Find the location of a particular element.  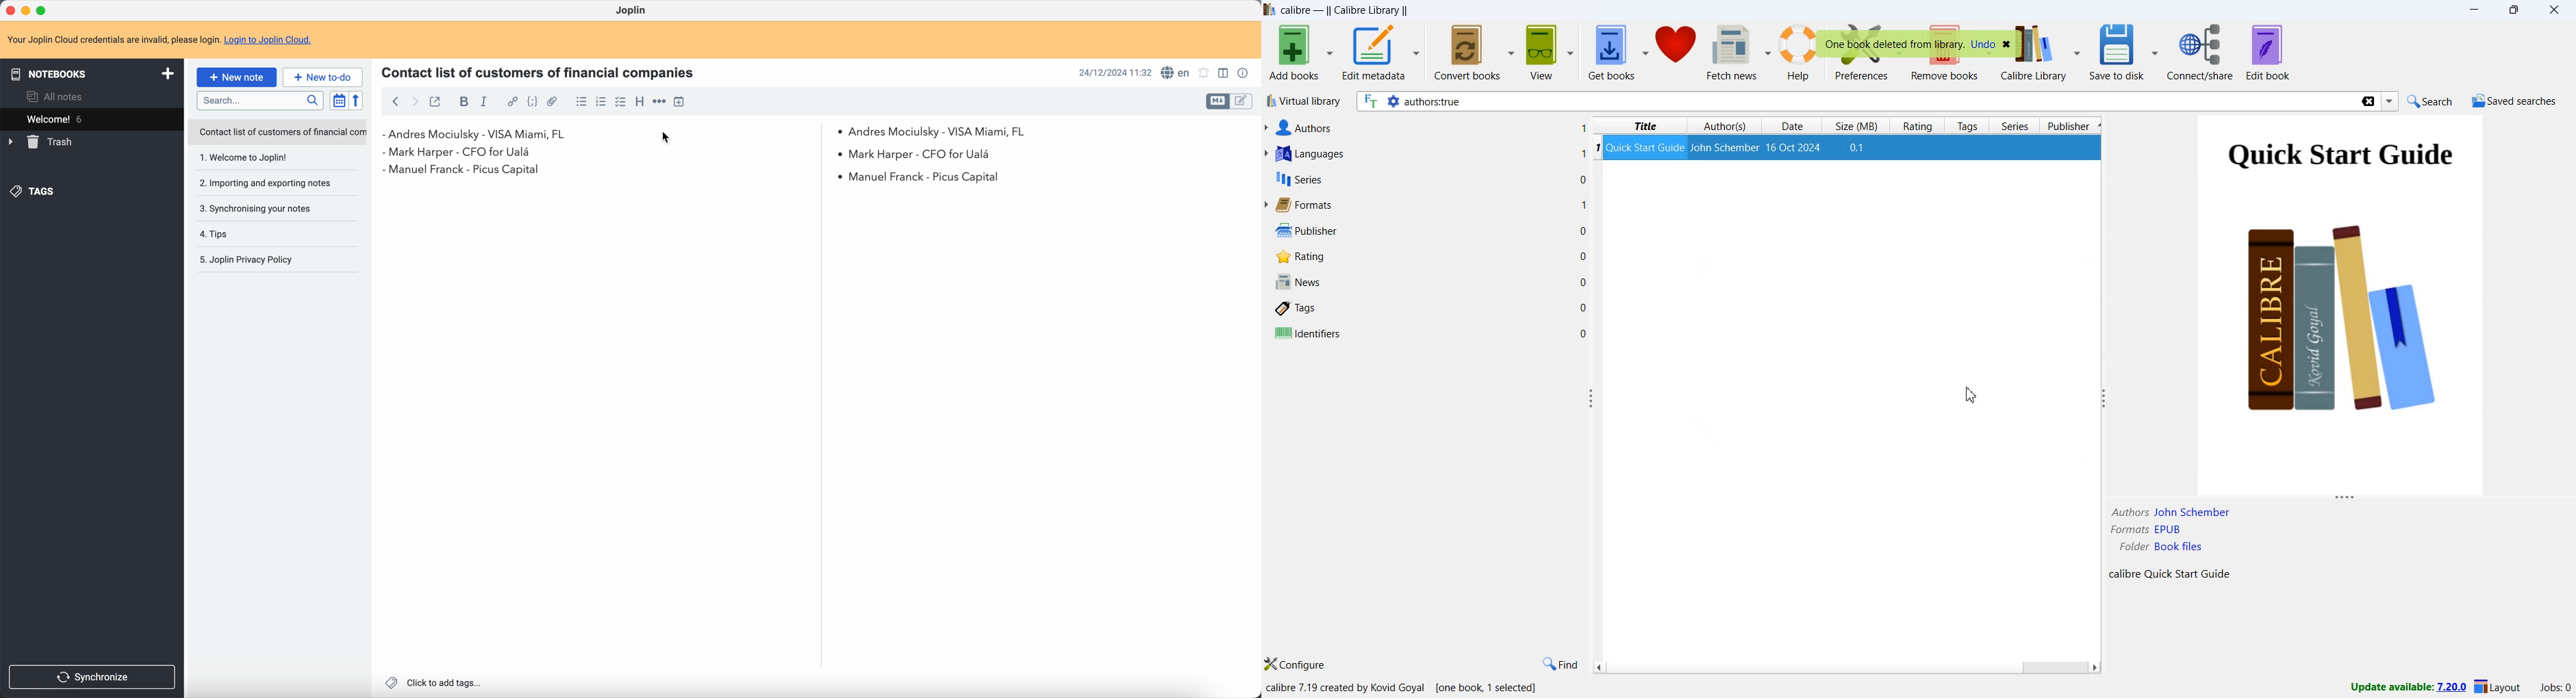

Contact list of customers of financial com is located at coordinates (282, 132).